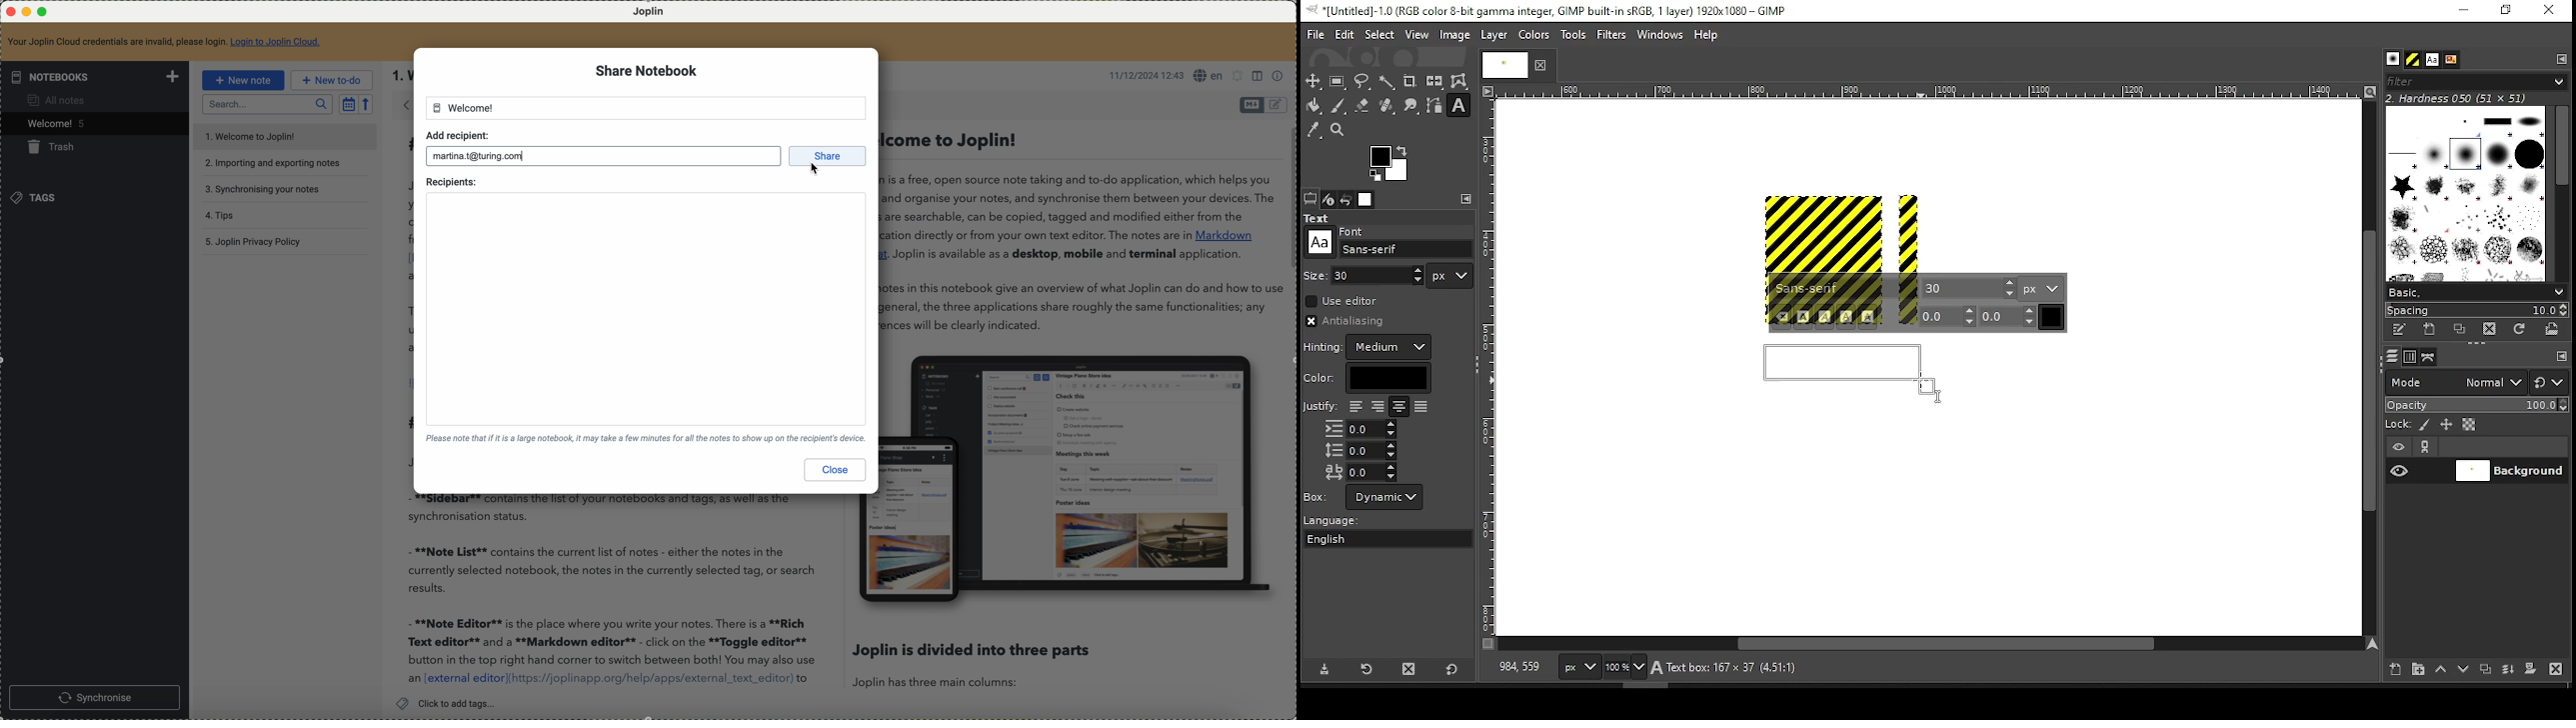  I want to click on welcome notebook, so click(464, 108).